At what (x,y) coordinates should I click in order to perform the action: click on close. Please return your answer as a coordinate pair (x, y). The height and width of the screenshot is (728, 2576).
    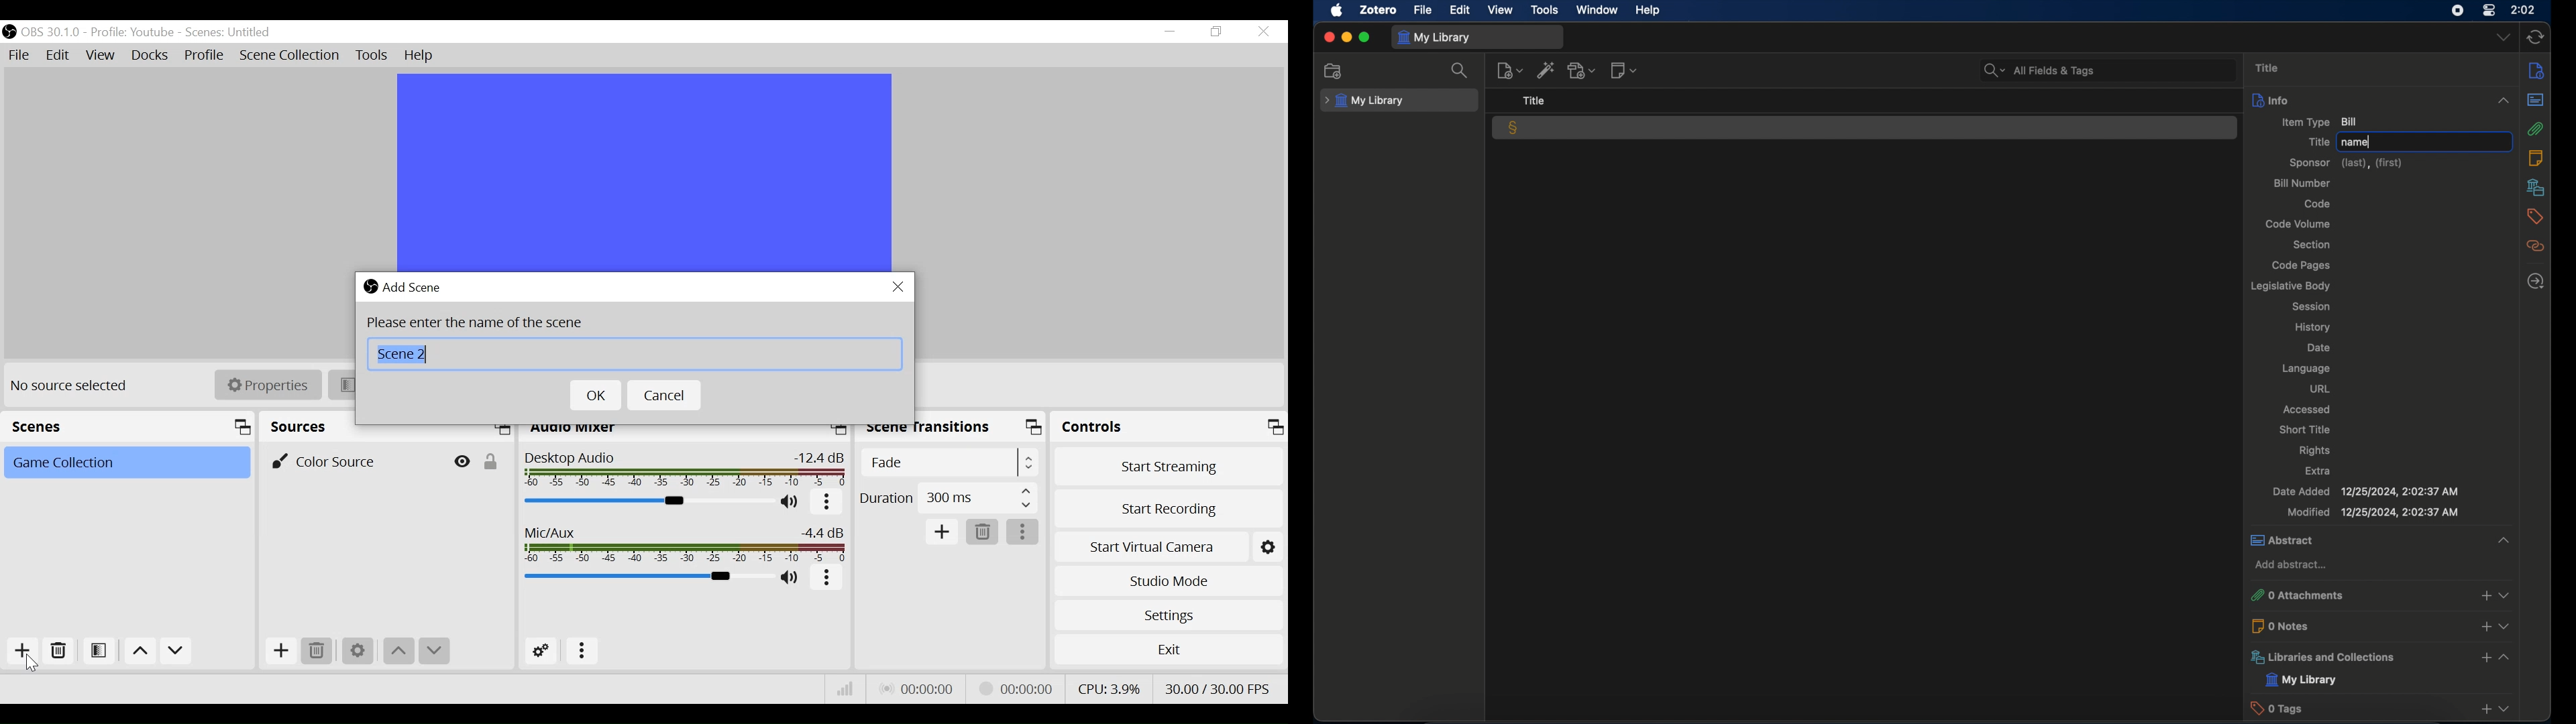
    Looking at the image, I should click on (1328, 36).